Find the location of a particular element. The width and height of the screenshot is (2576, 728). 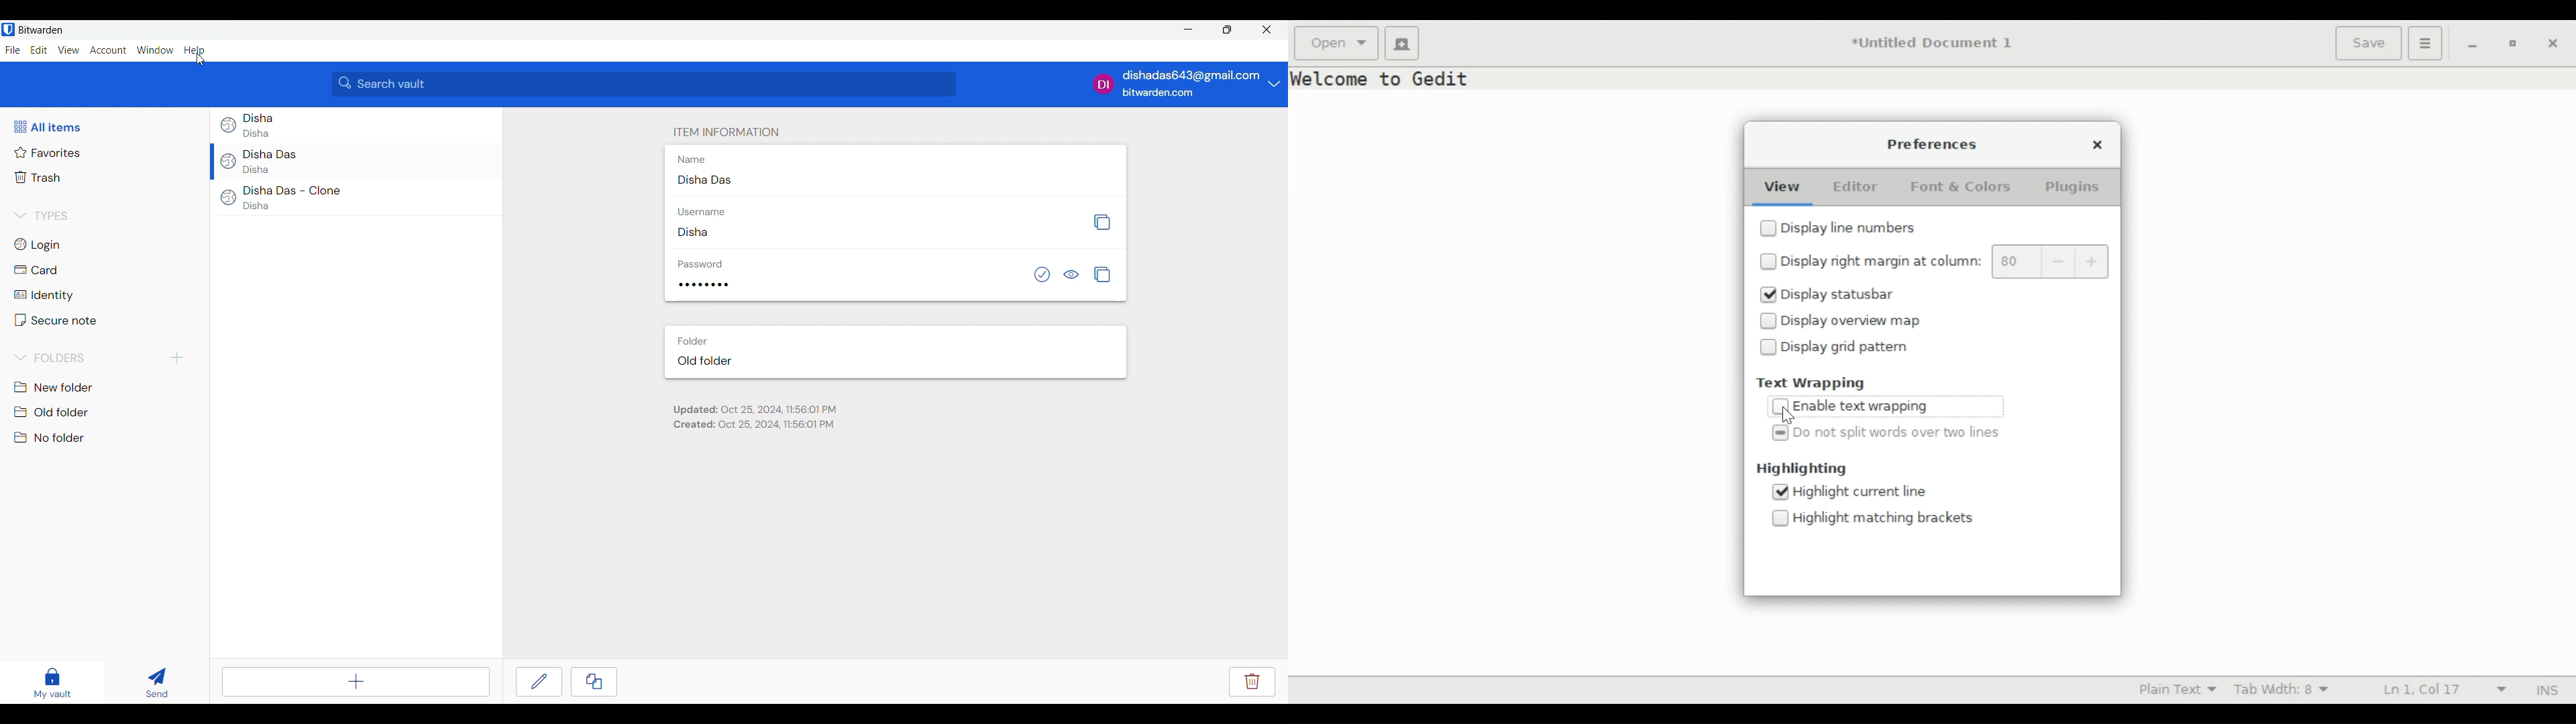

Help menu is located at coordinates (194, 51).